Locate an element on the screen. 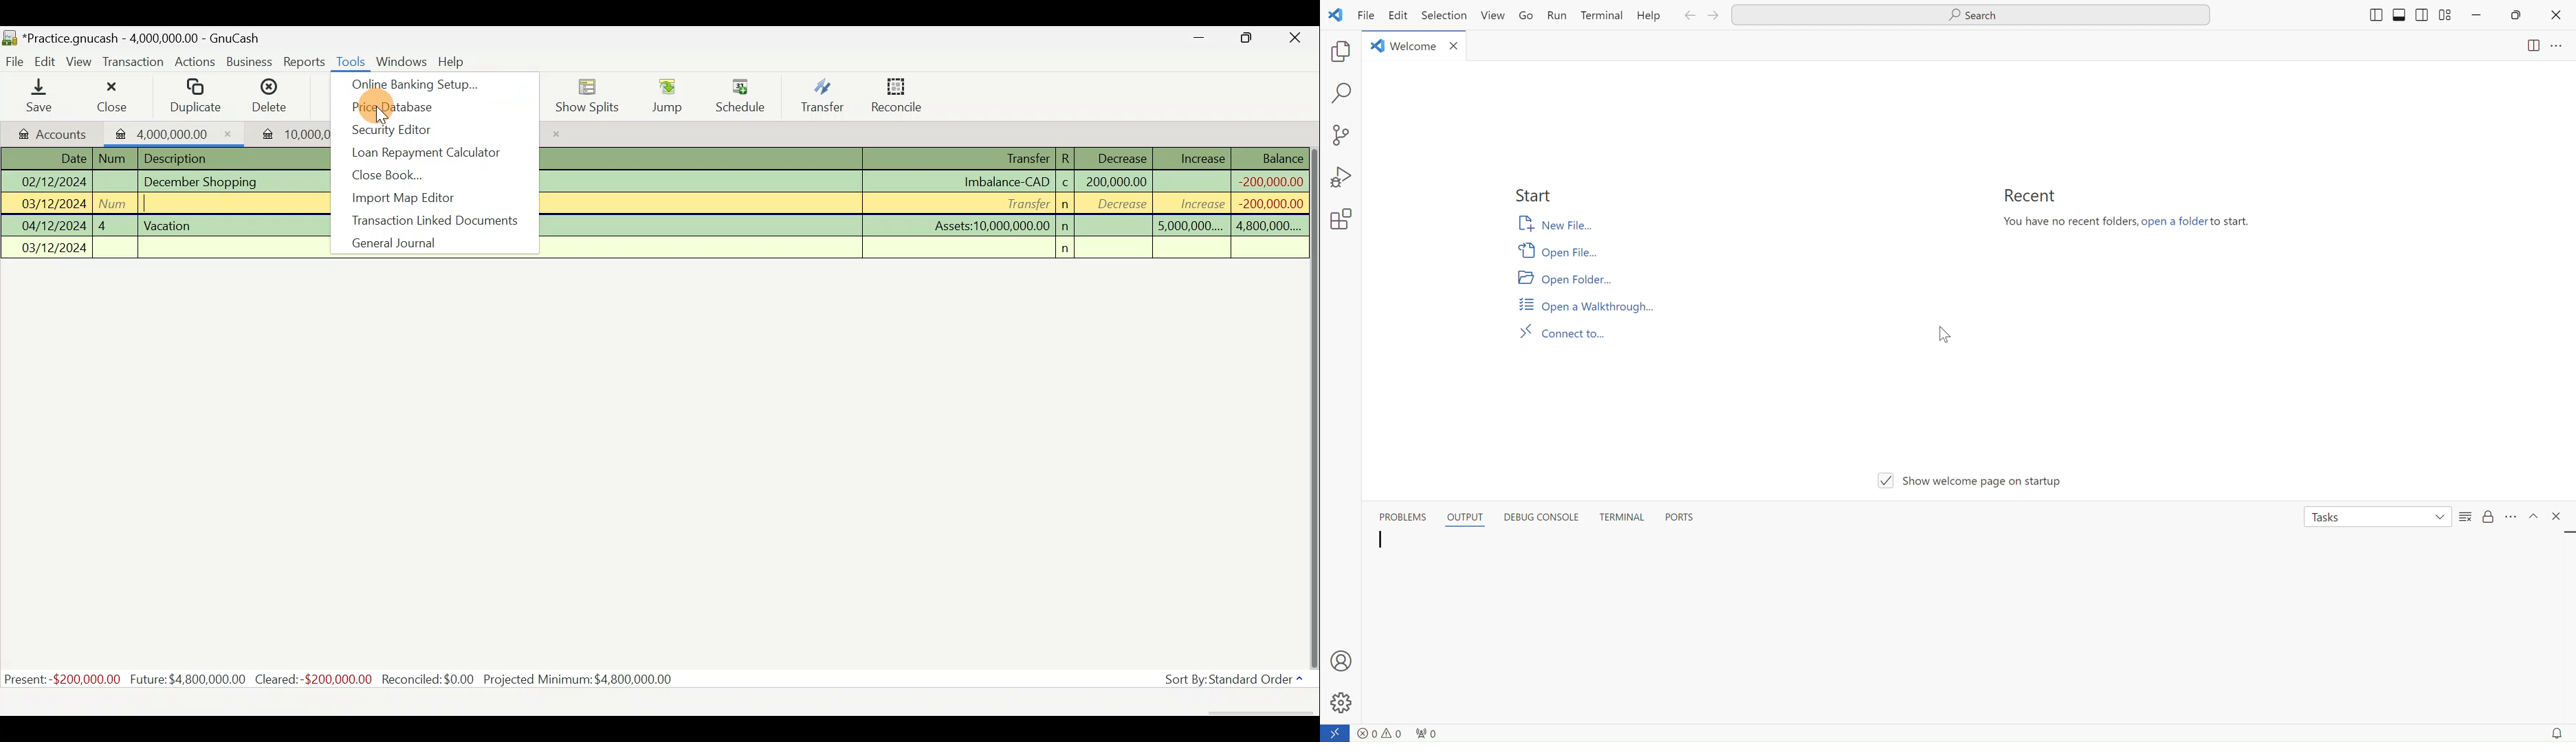 The height and width of the screenshot is (756, 2576). open a remote window is located at coordinates (1336, 732).